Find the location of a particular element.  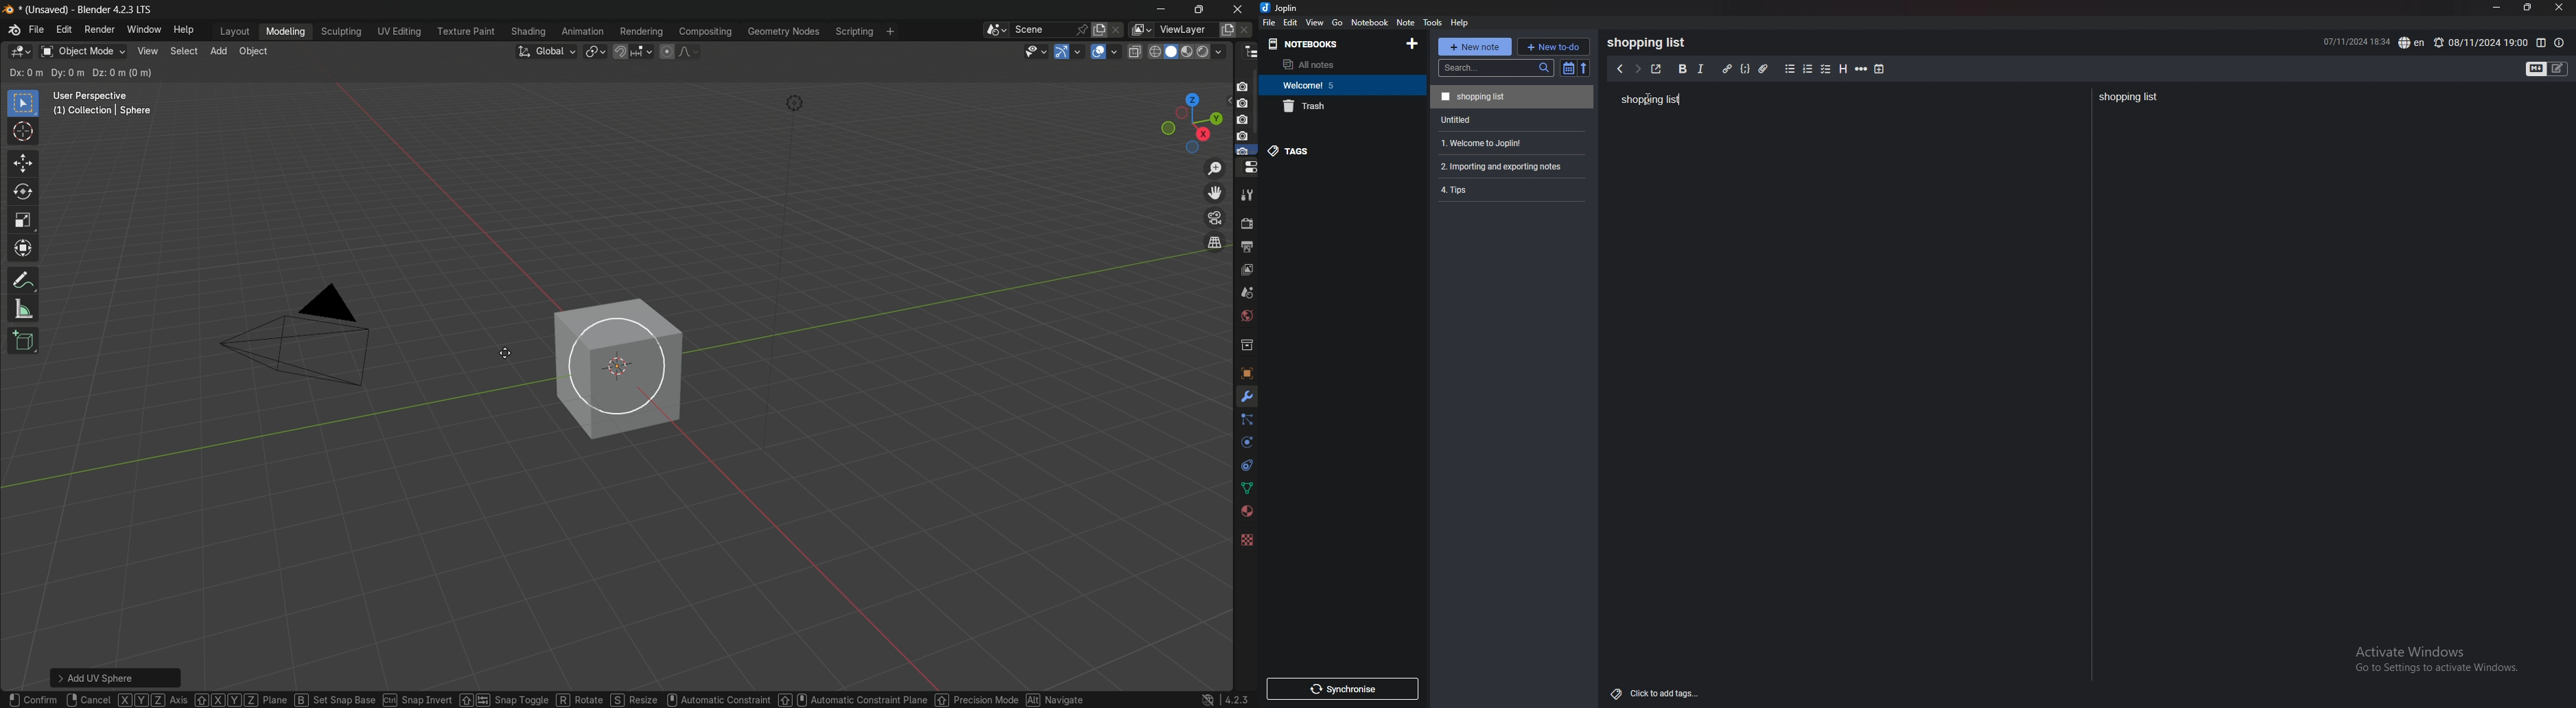

bullet list is located at coordinates (1790, 69).